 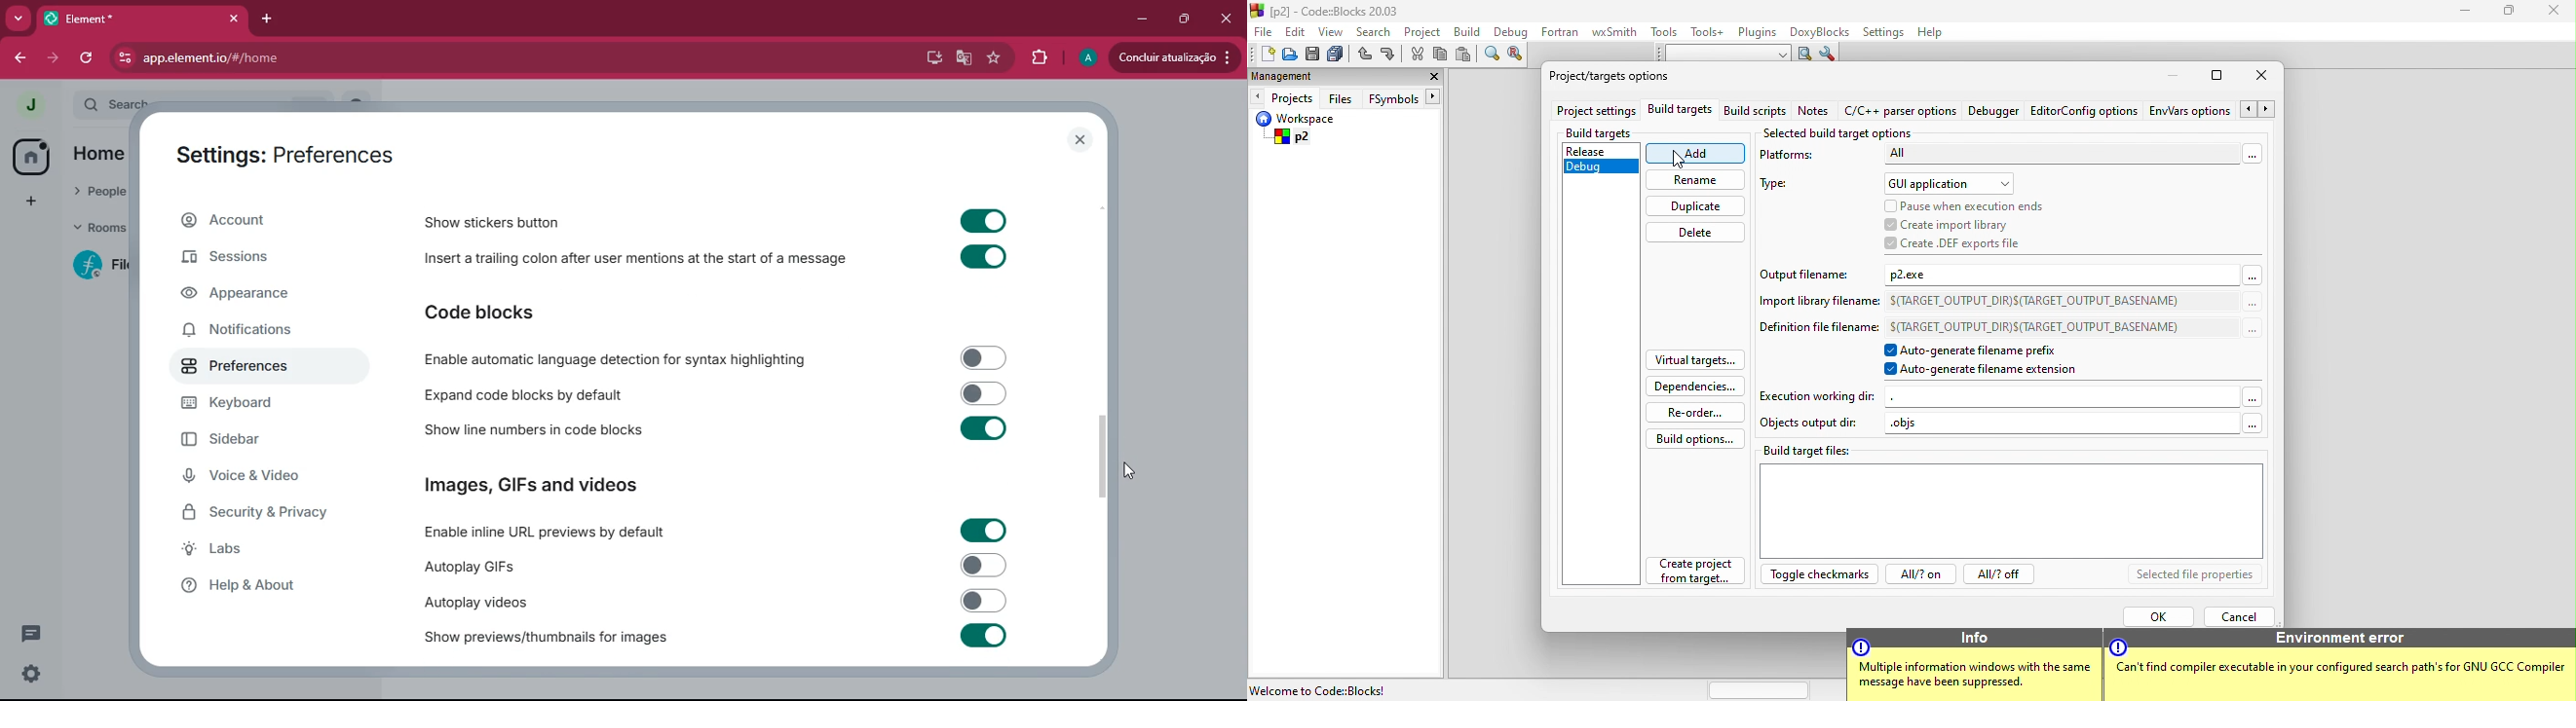 I want to click on new, so click(x=1262, y=54).